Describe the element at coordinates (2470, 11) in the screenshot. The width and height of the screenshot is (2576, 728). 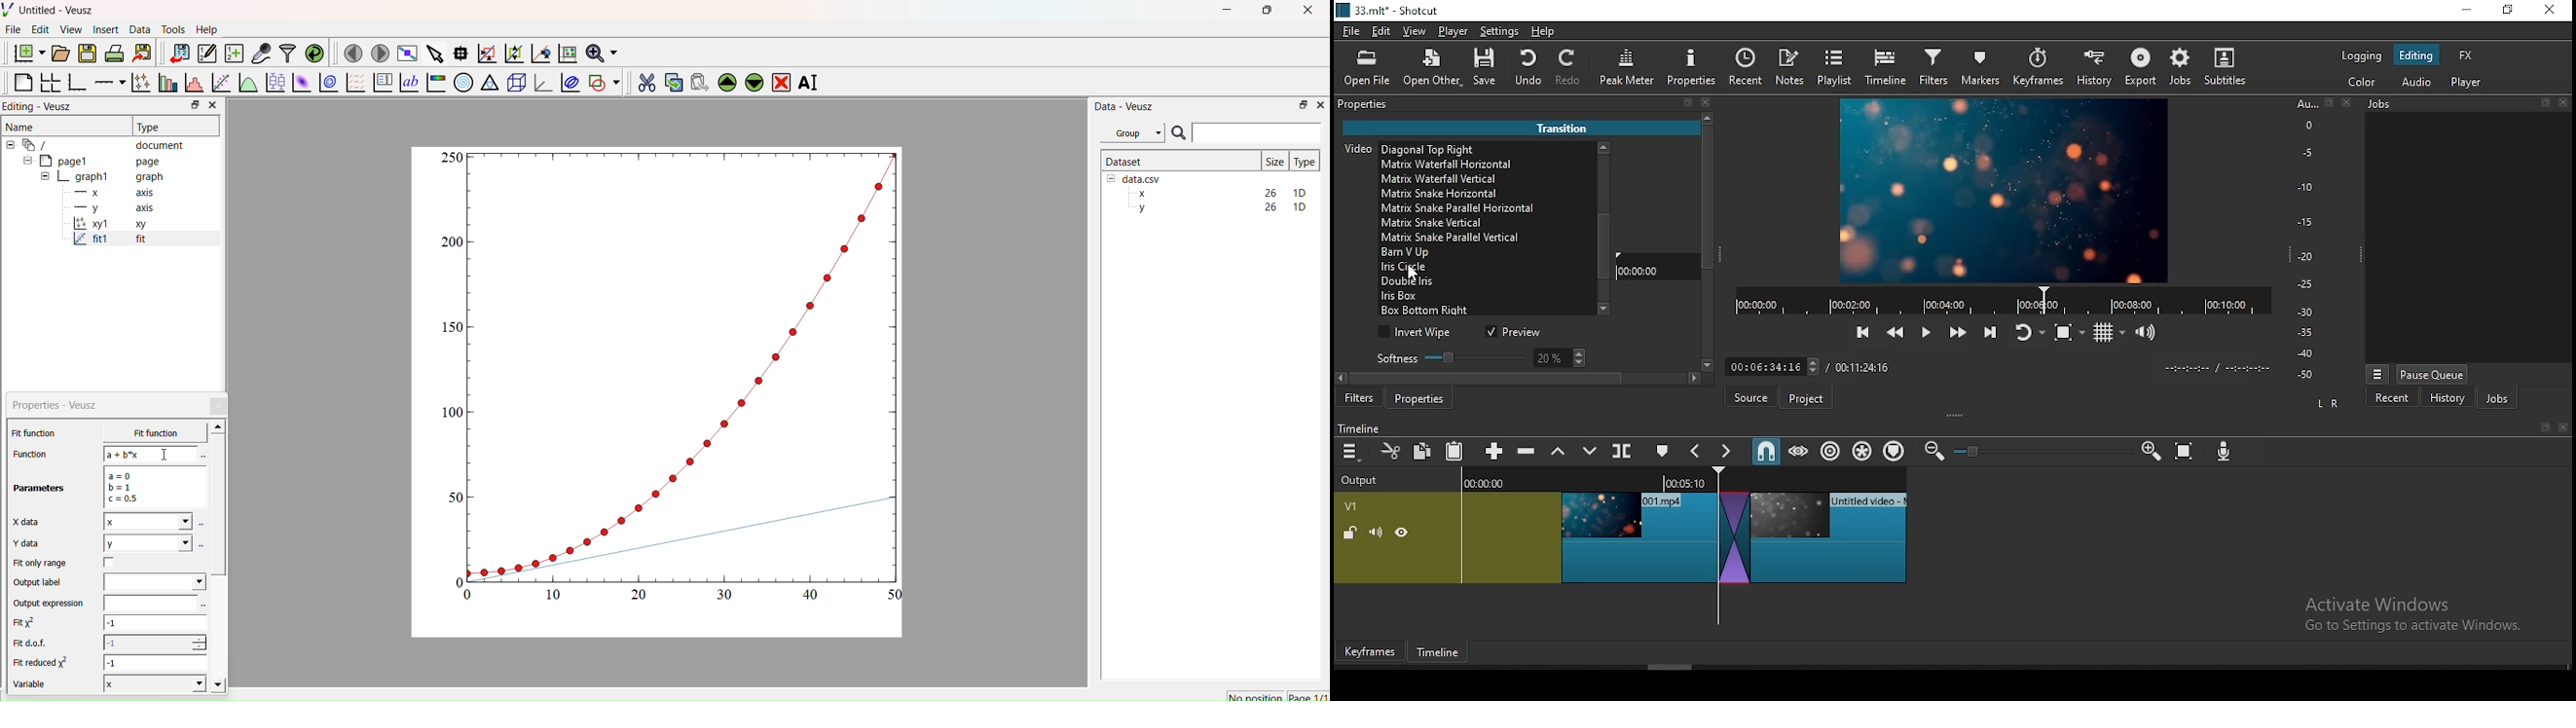
I see `minimize` at that location.